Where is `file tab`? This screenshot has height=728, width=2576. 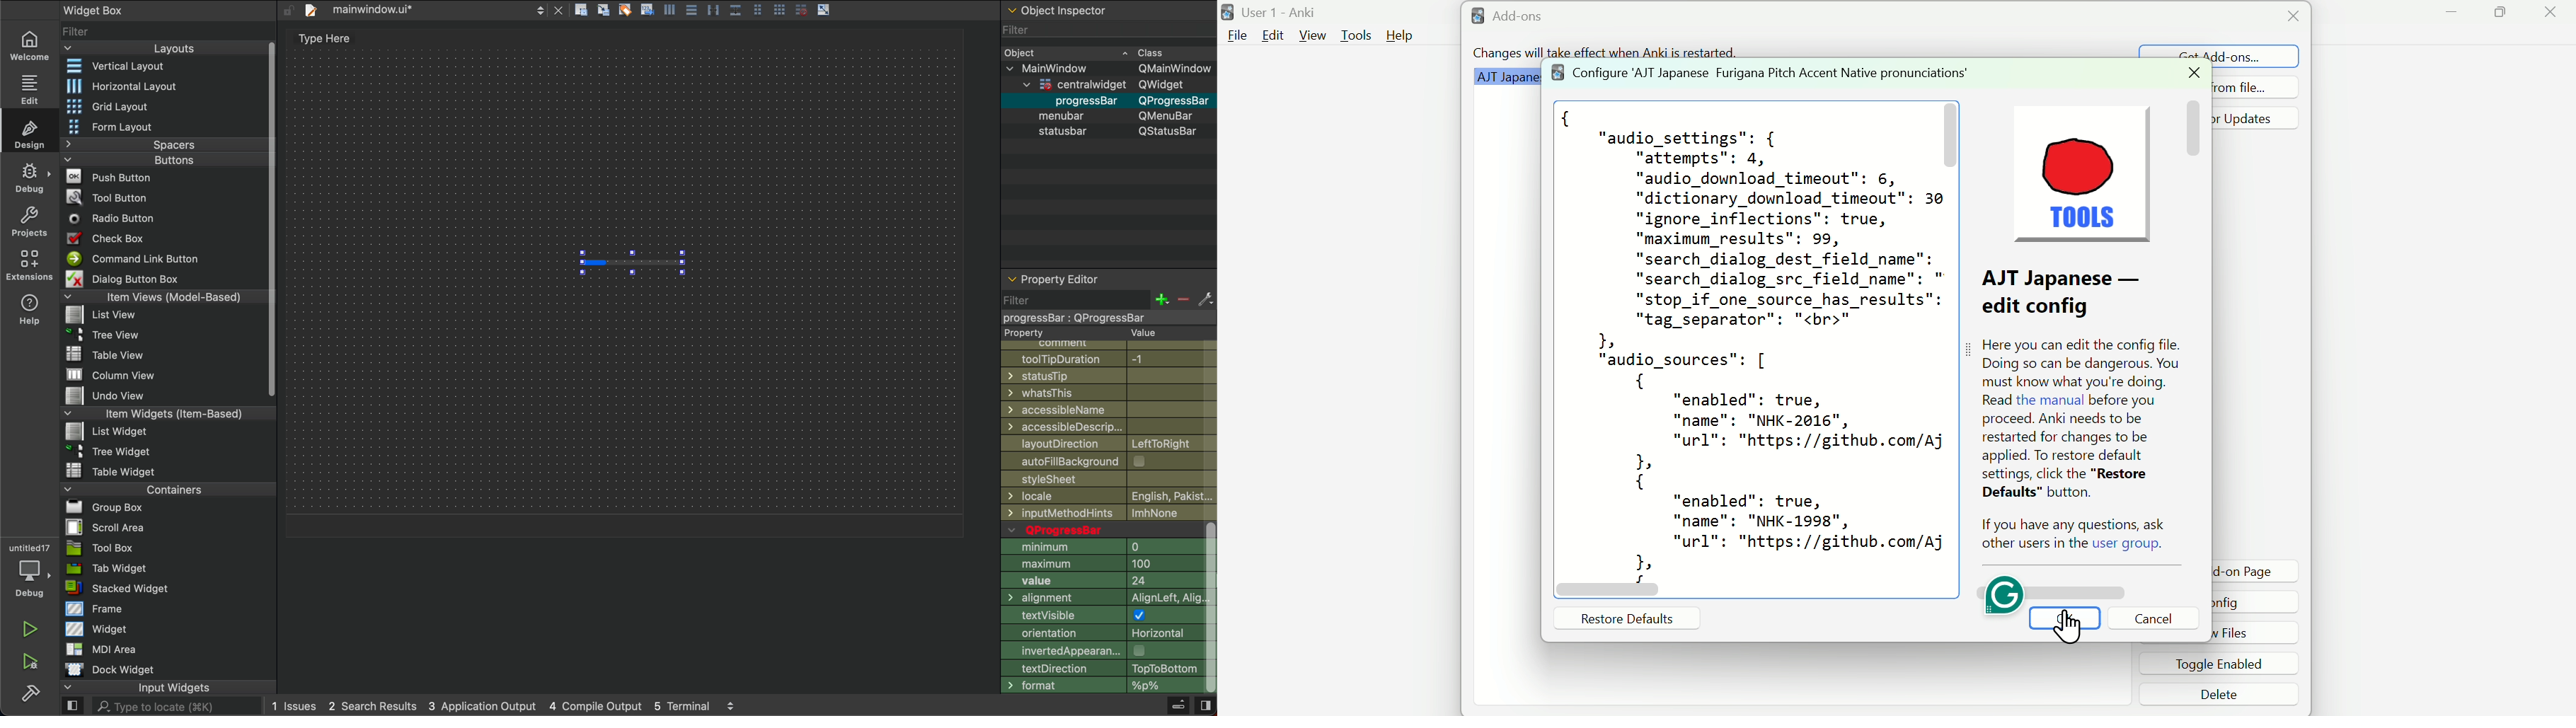
file tab is located at coordinates (433, 11).